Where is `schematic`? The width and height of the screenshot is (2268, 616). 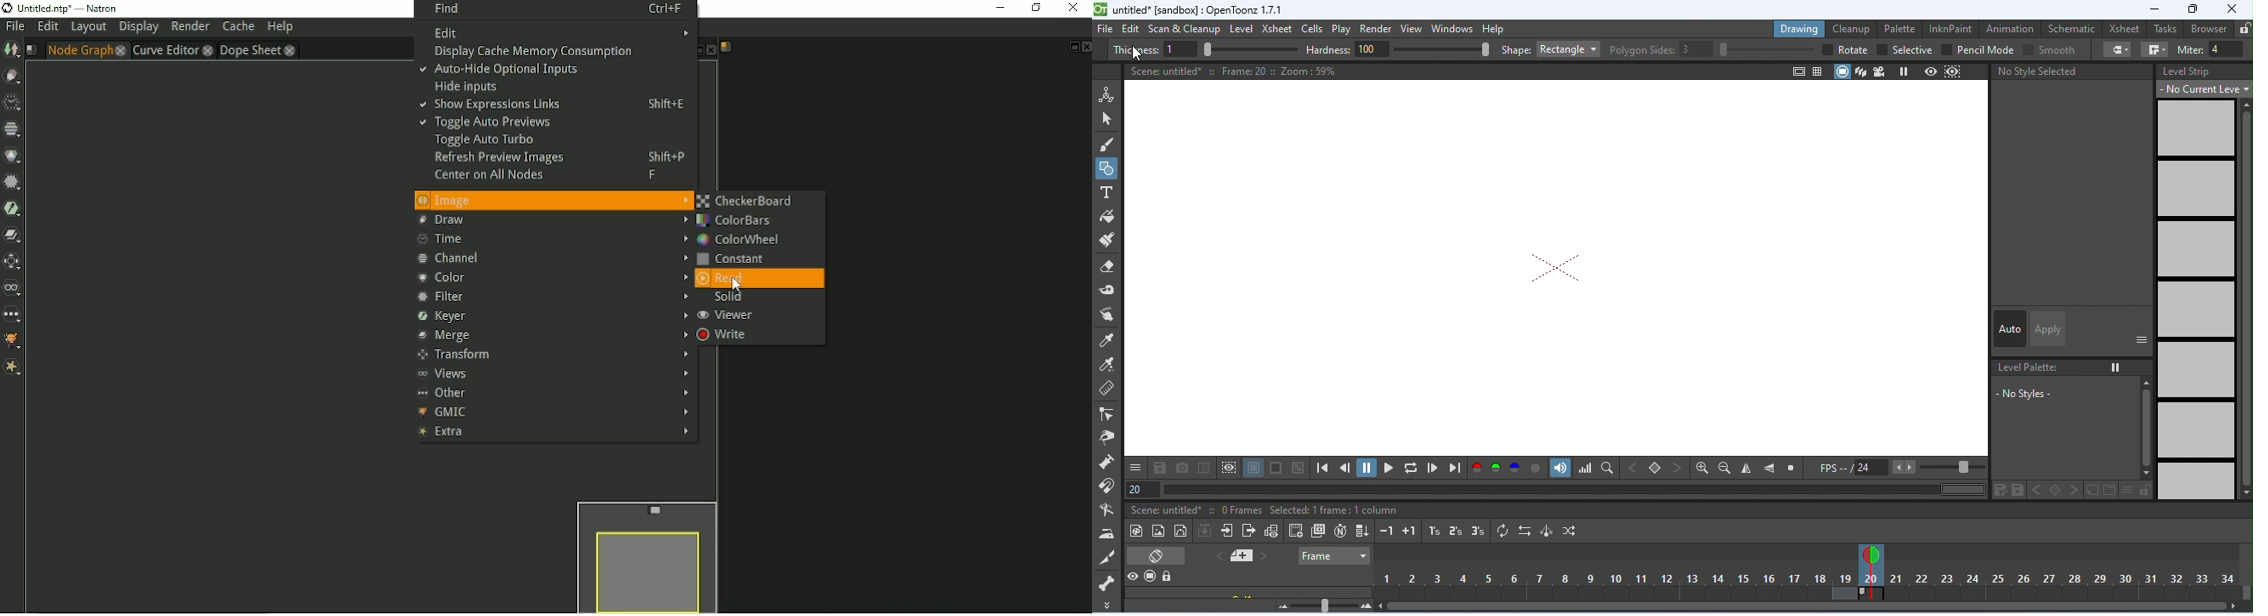
schematic is located at coordinates (2072, 30).